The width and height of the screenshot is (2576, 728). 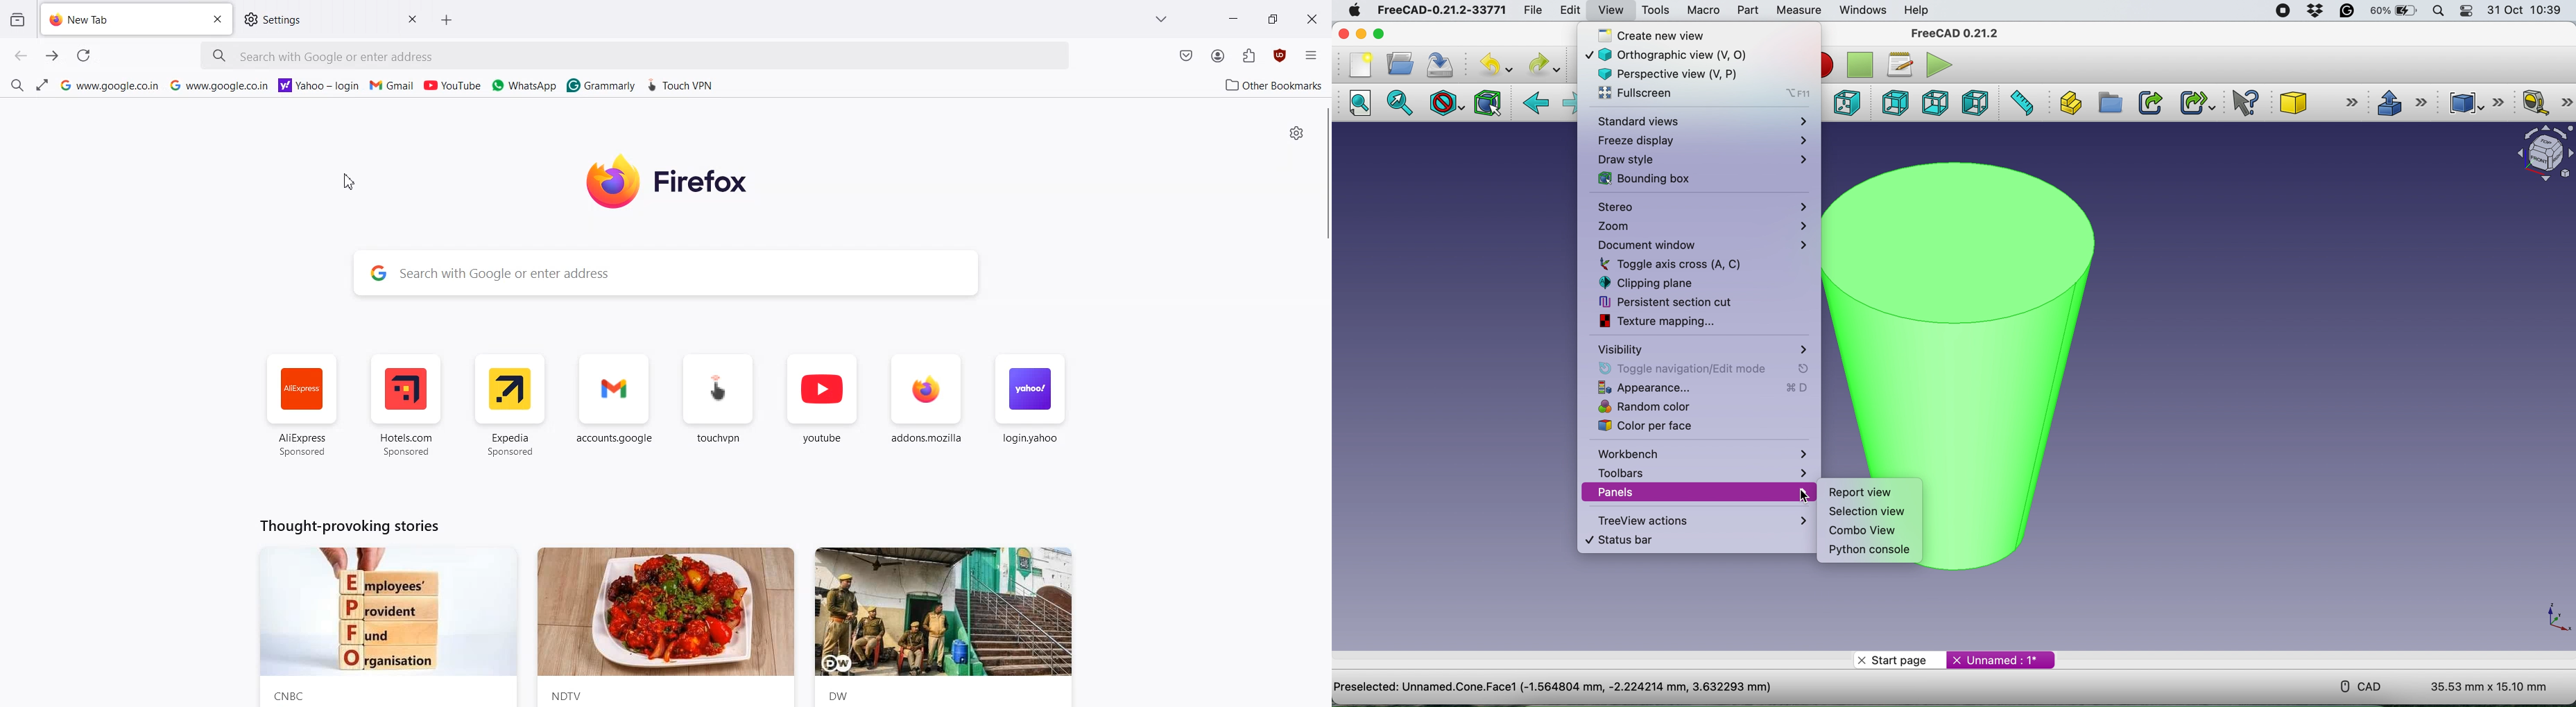 What do you see at coordinates (1361, 33) in the screenshot?
I see `minimise` at bounding box center [1361, 33].